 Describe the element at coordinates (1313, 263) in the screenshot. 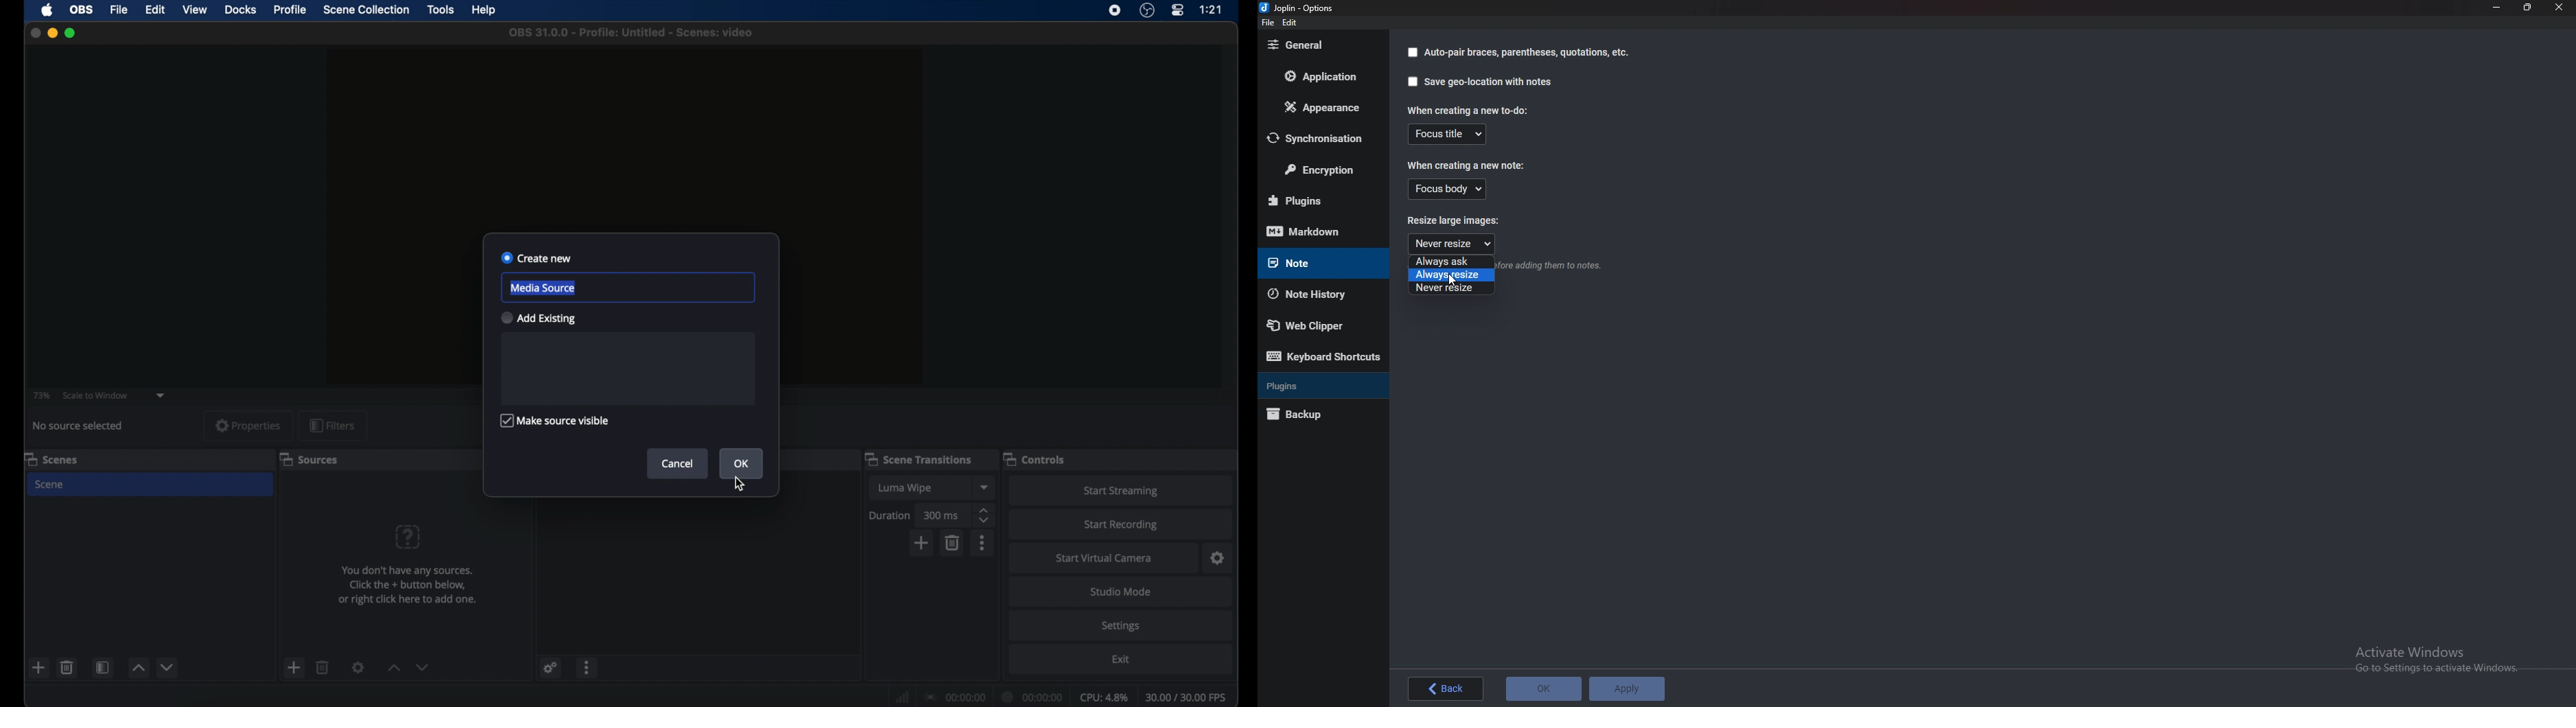

I see `note` at that location.